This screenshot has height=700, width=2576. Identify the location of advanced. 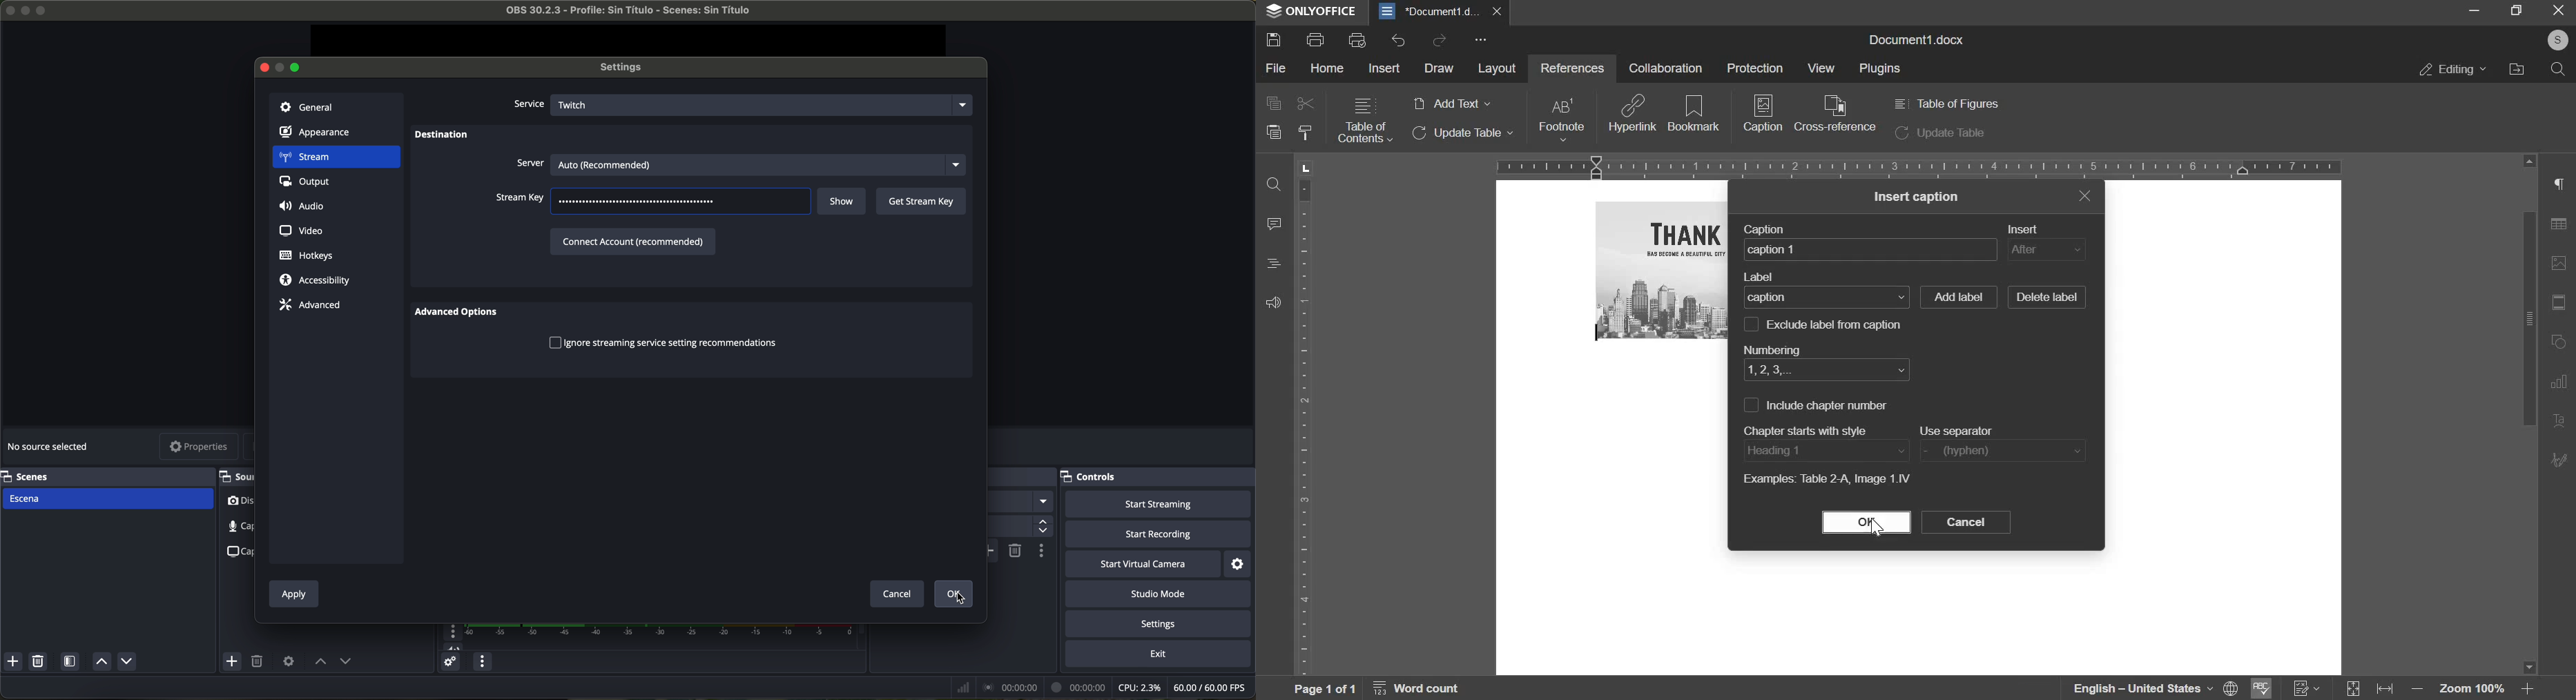
(310, 304).